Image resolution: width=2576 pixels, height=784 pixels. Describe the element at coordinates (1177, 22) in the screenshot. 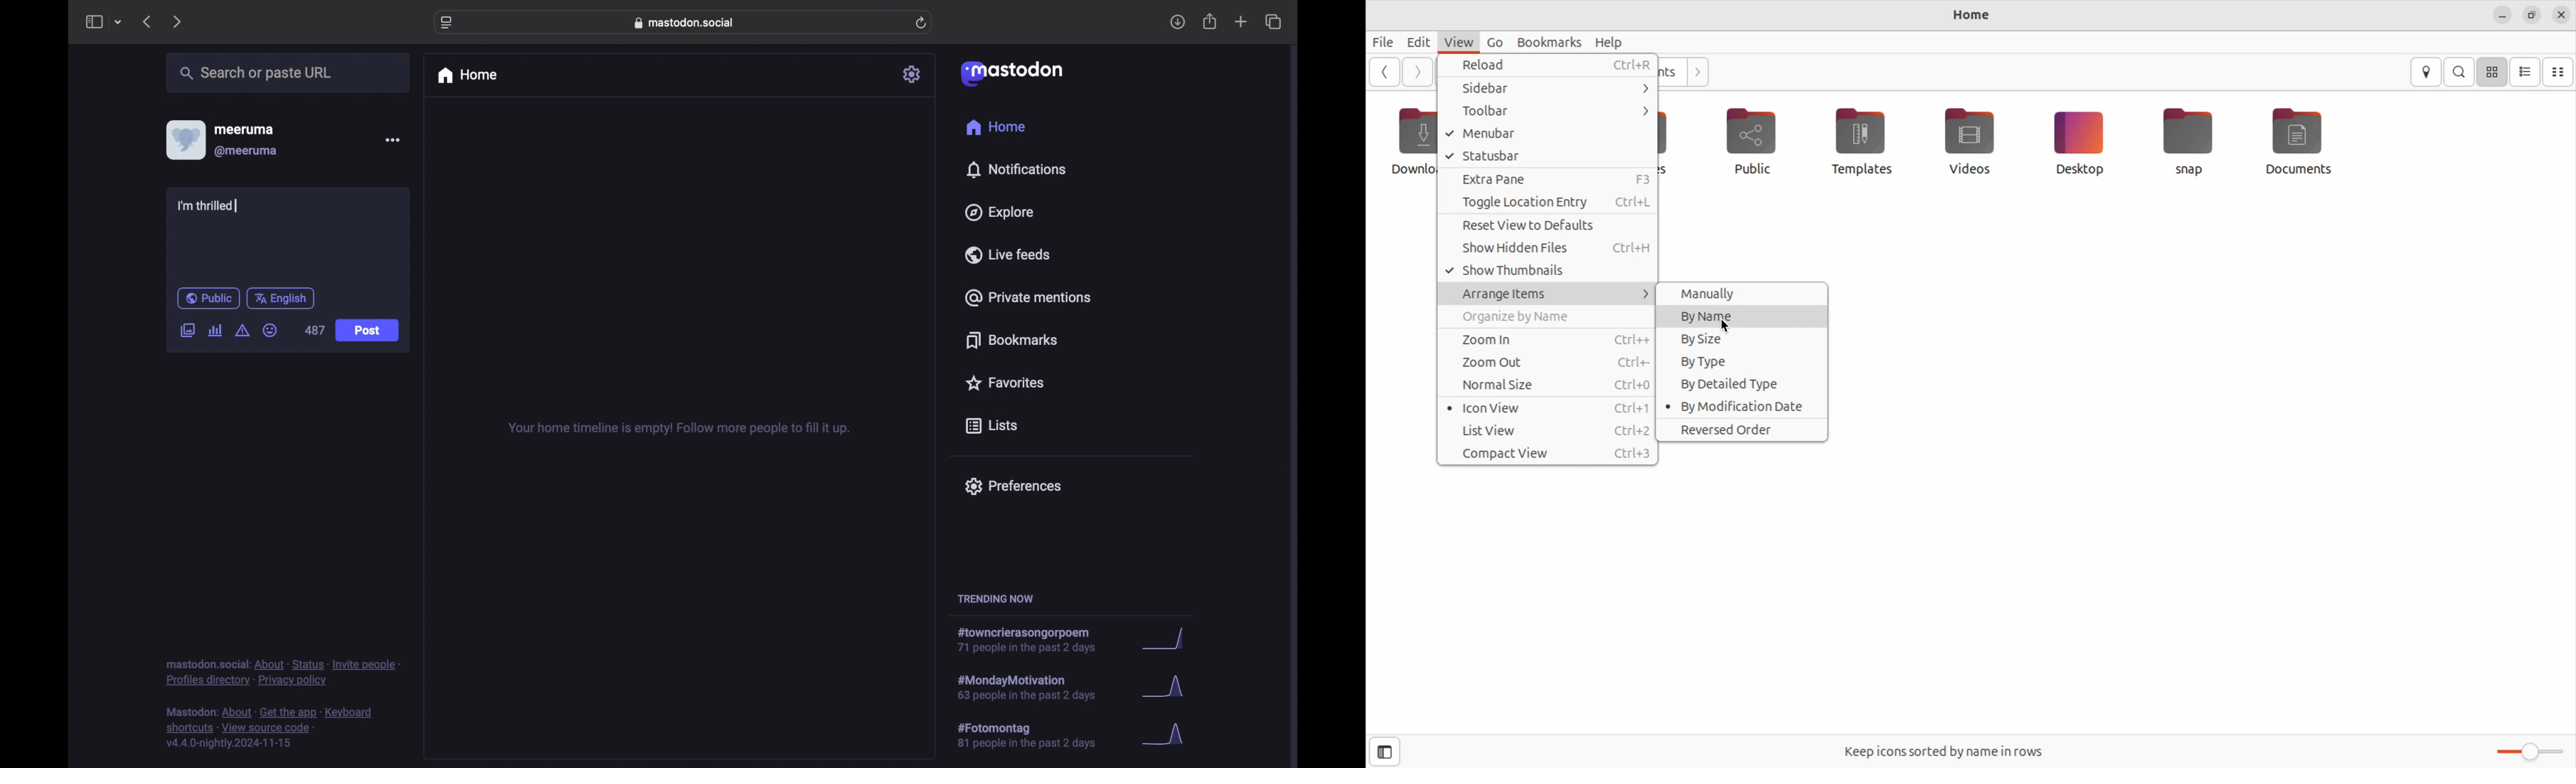

I see `downloads` at that location.